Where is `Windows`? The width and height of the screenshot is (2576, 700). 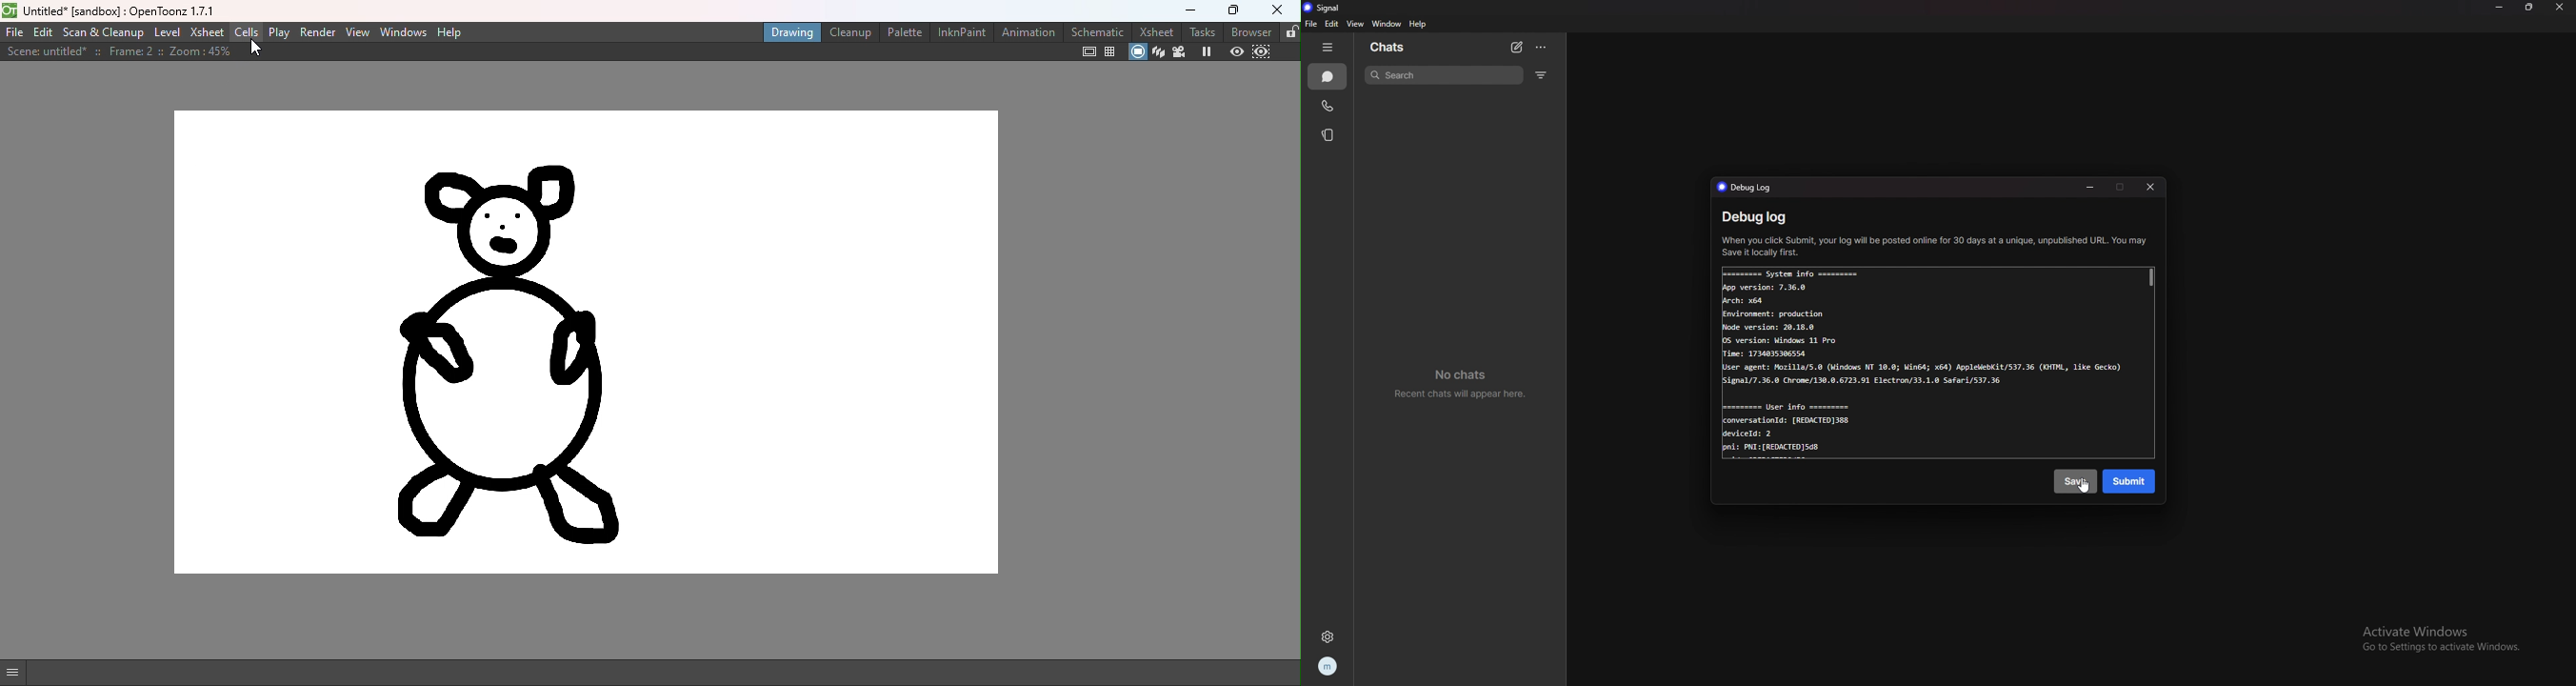 Windows is located at coordinates (405, 32).